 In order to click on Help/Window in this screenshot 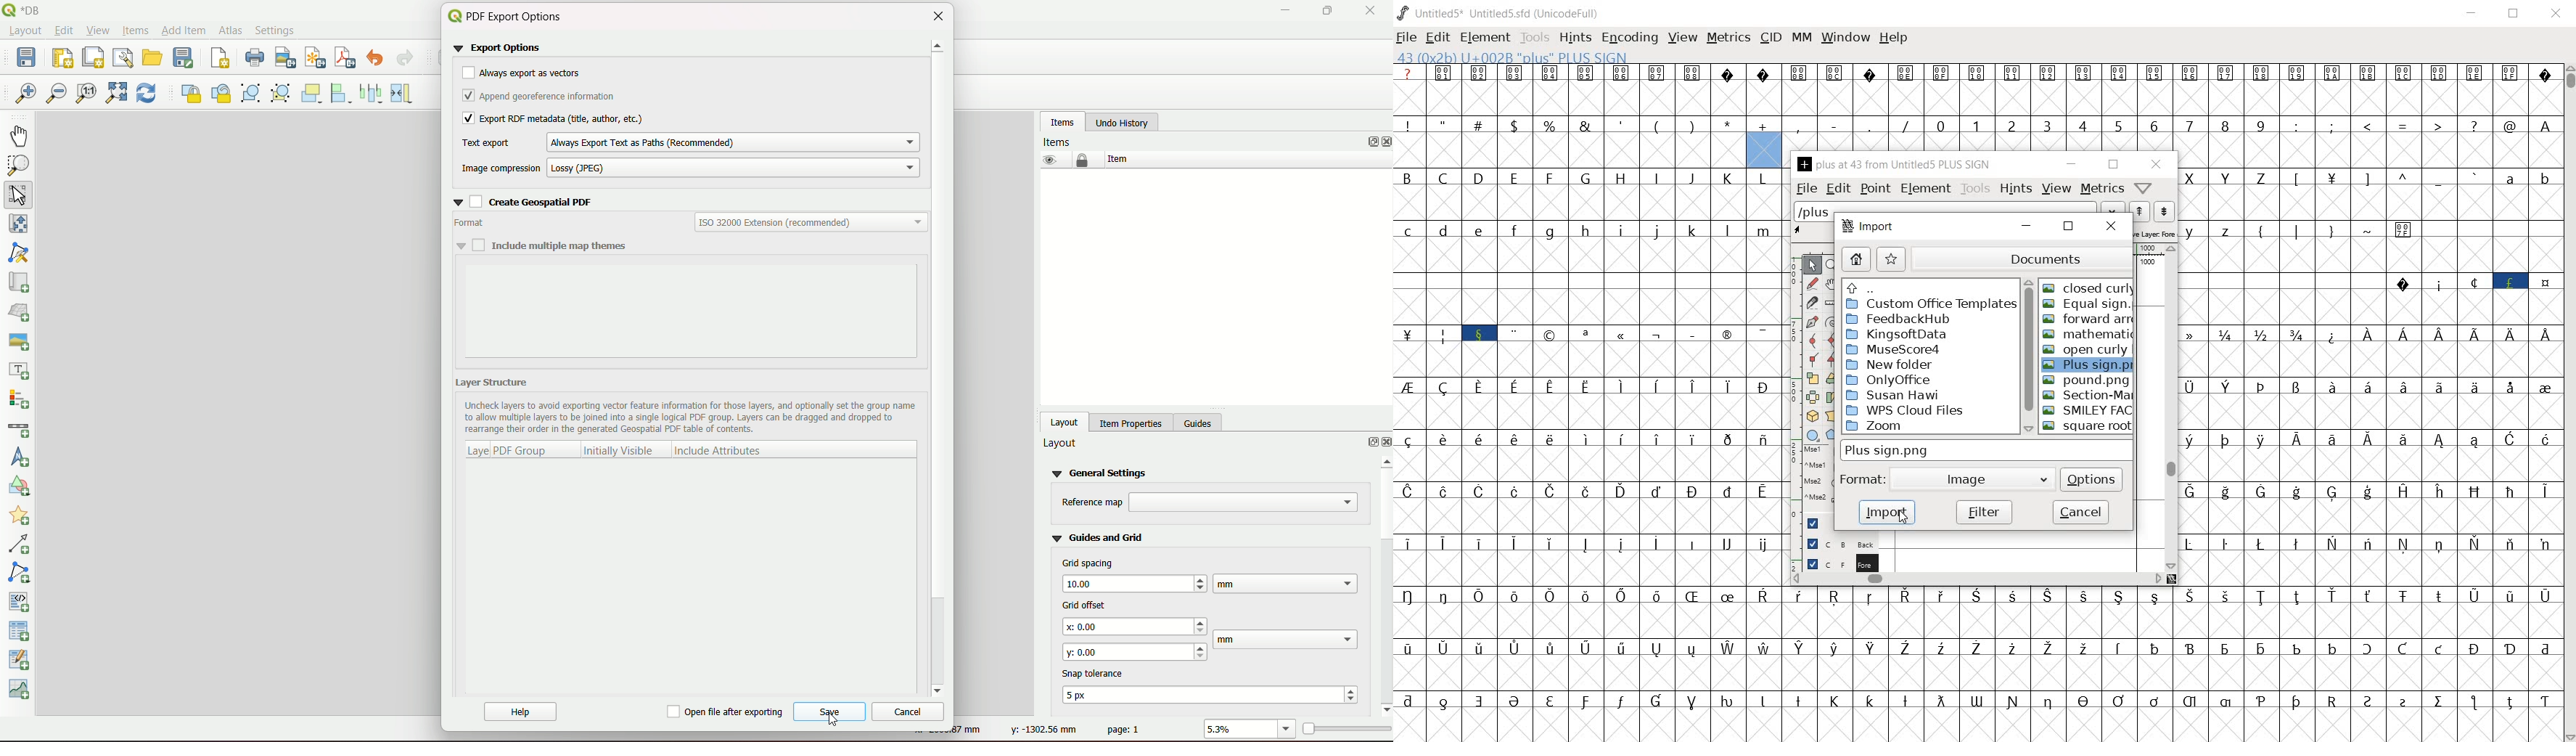, I will do `click(2145, 188)`.